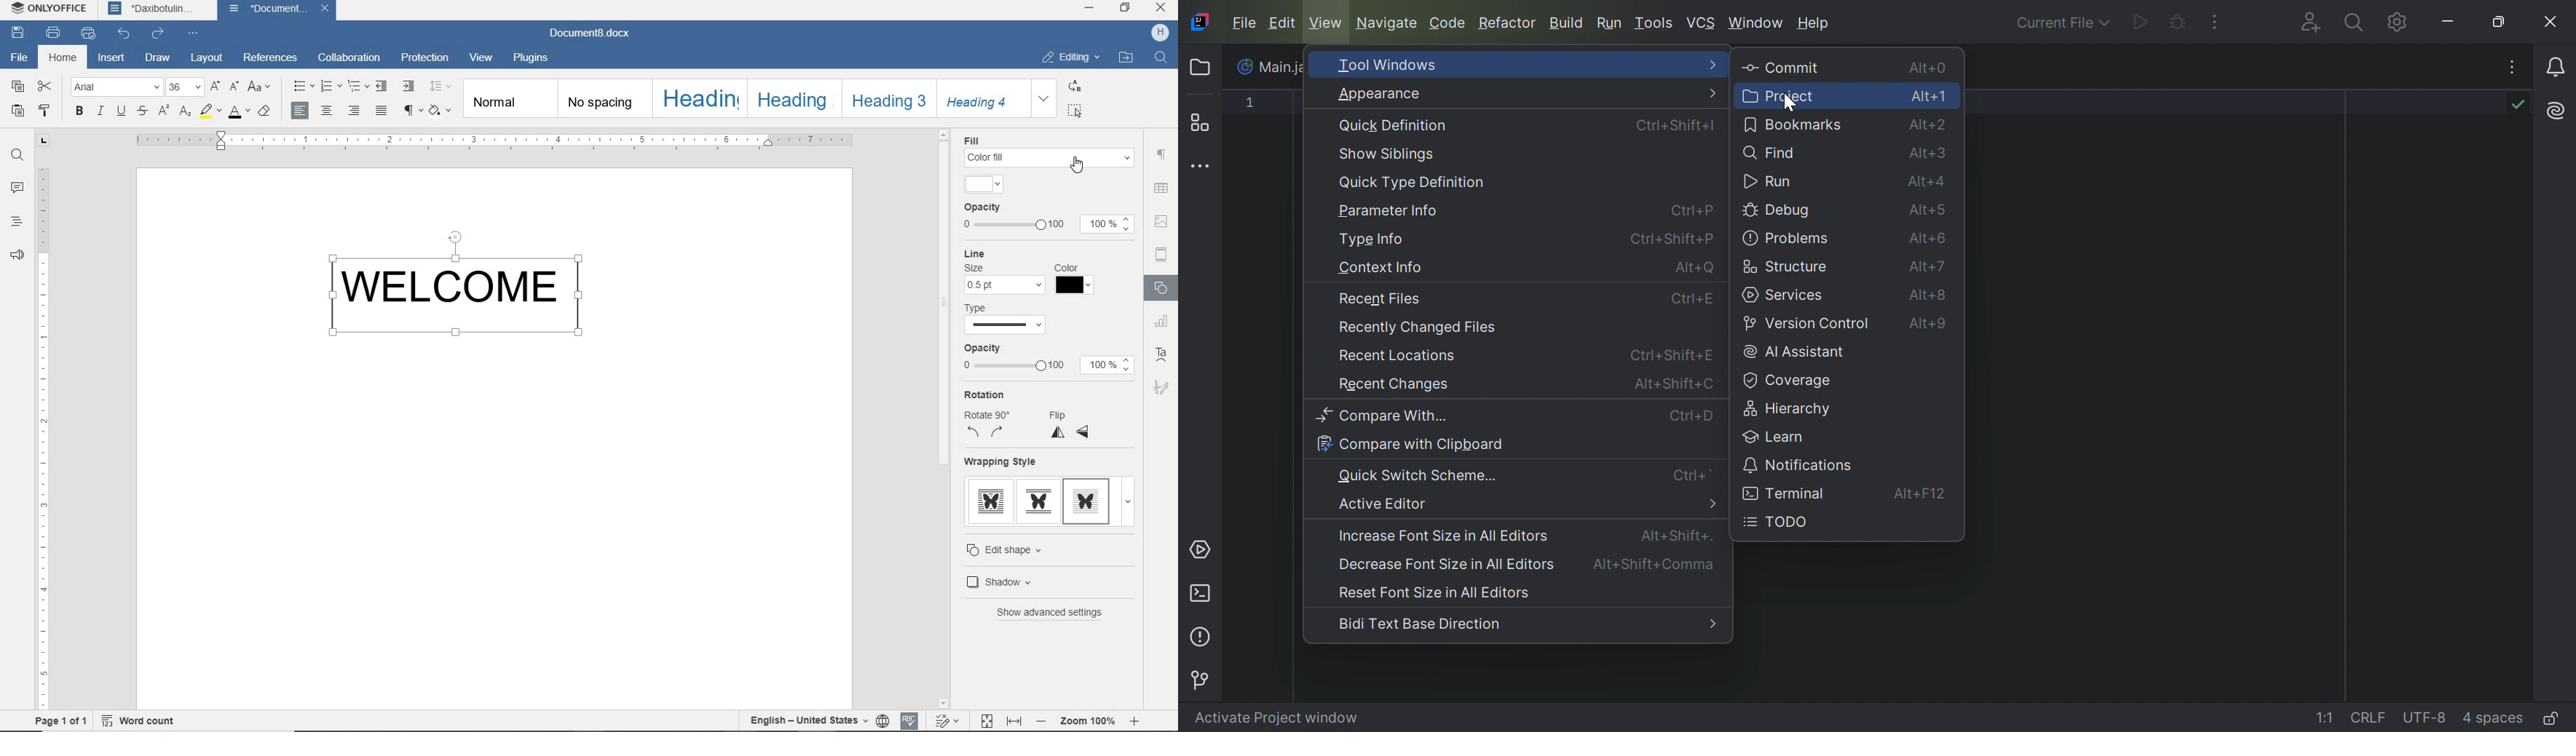 The width and height of the screenshot is (2576, 756). What do you see at coordinates (1135, 721) in the screenshot?
I see `Zoom in` at bounding box center [1135, 721].